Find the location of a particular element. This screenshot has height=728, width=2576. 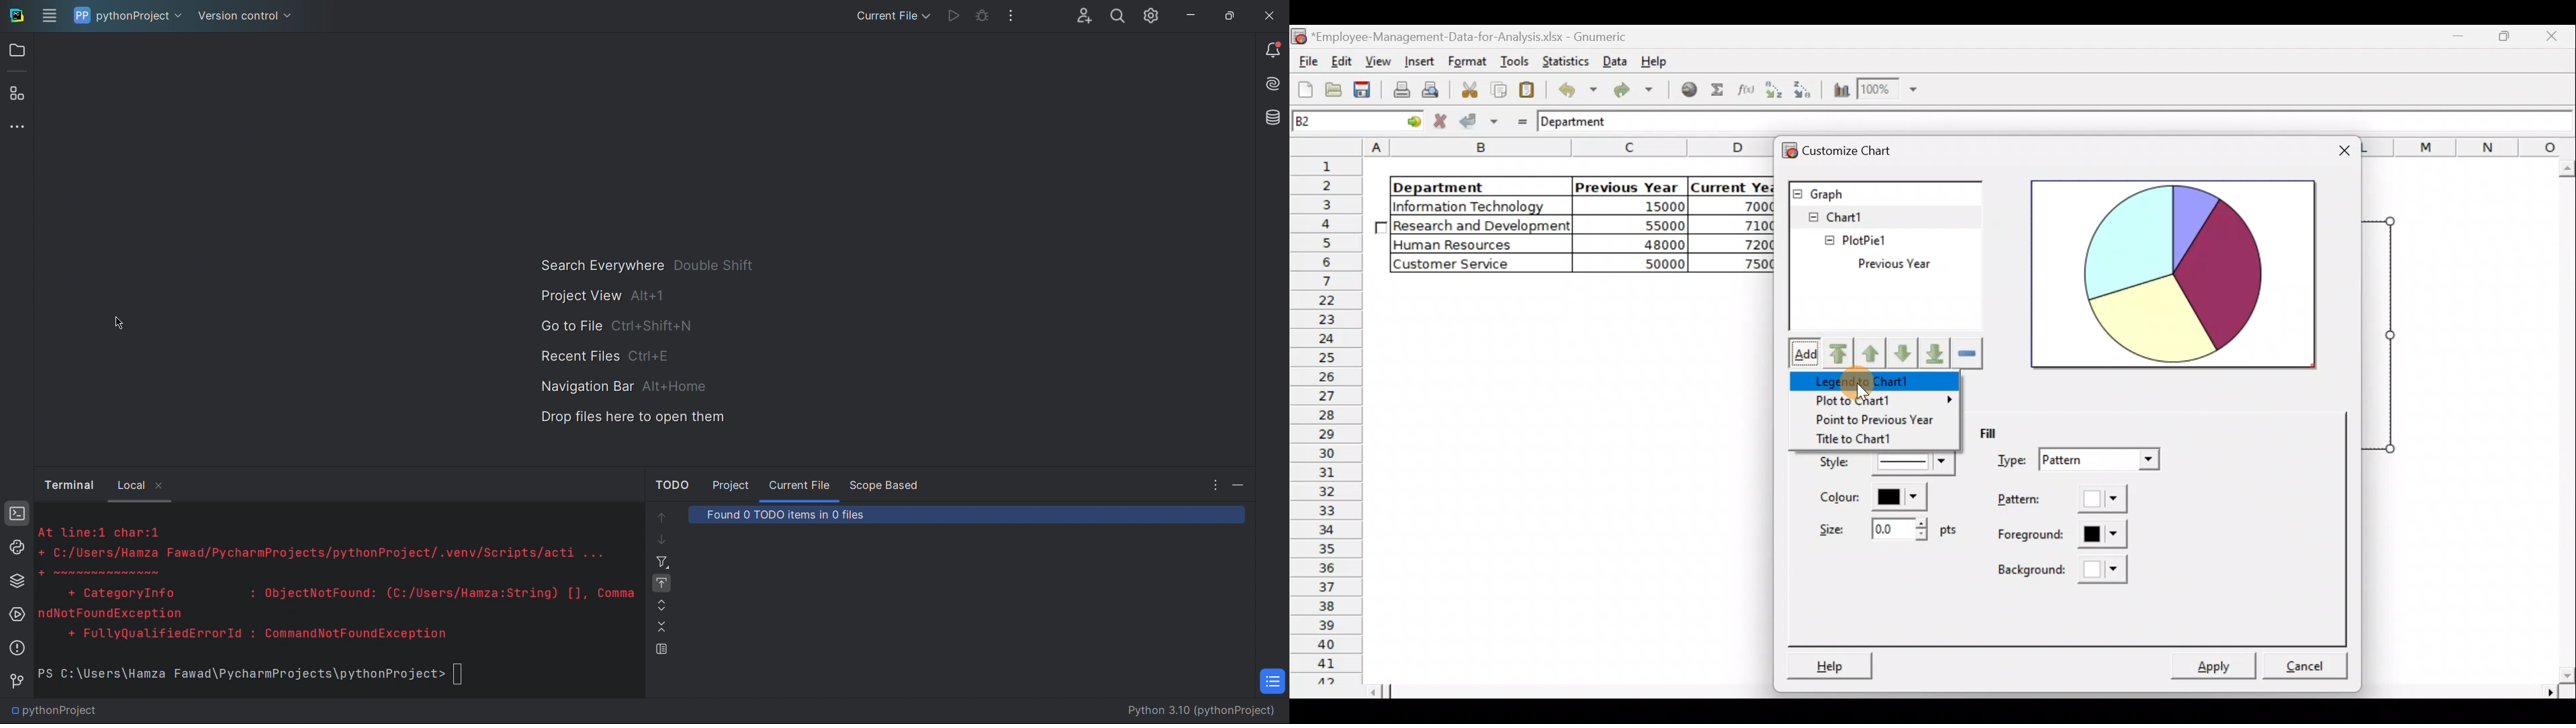

Search is located at coordinates (1116, 15).